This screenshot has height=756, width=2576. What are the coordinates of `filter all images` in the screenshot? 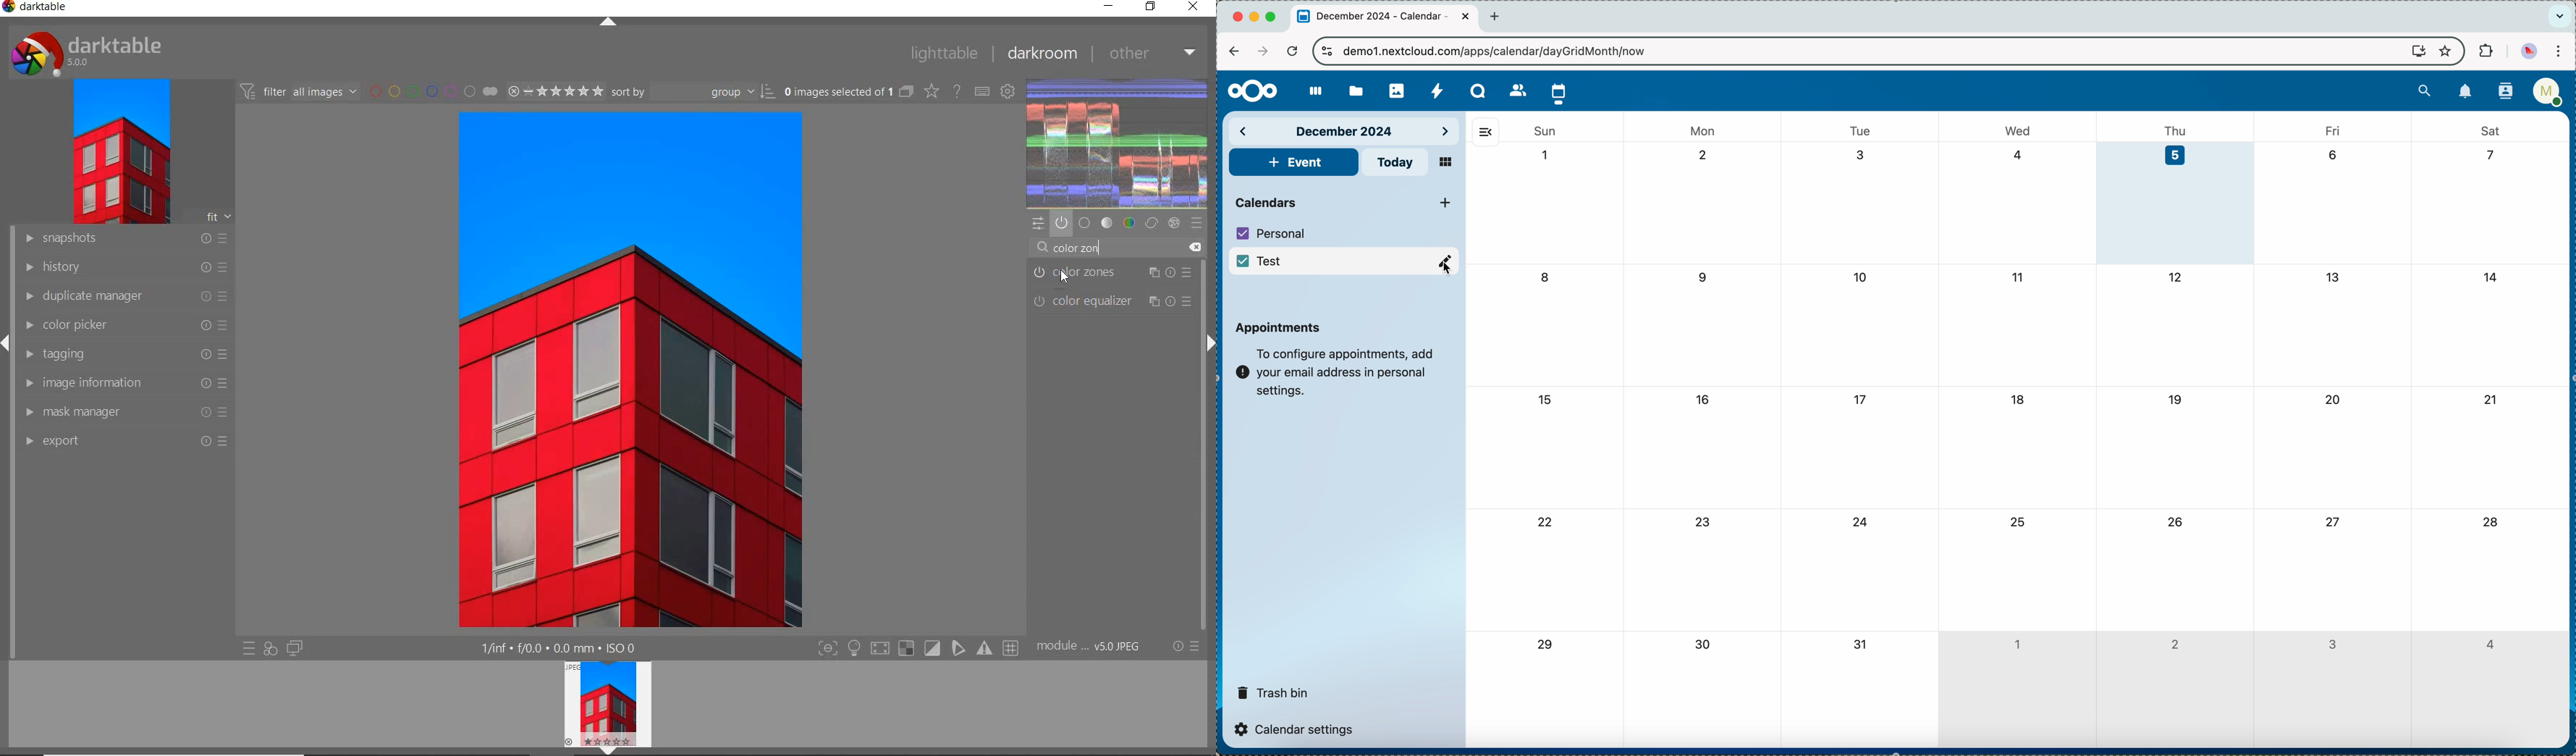 It's located at (300, 91).